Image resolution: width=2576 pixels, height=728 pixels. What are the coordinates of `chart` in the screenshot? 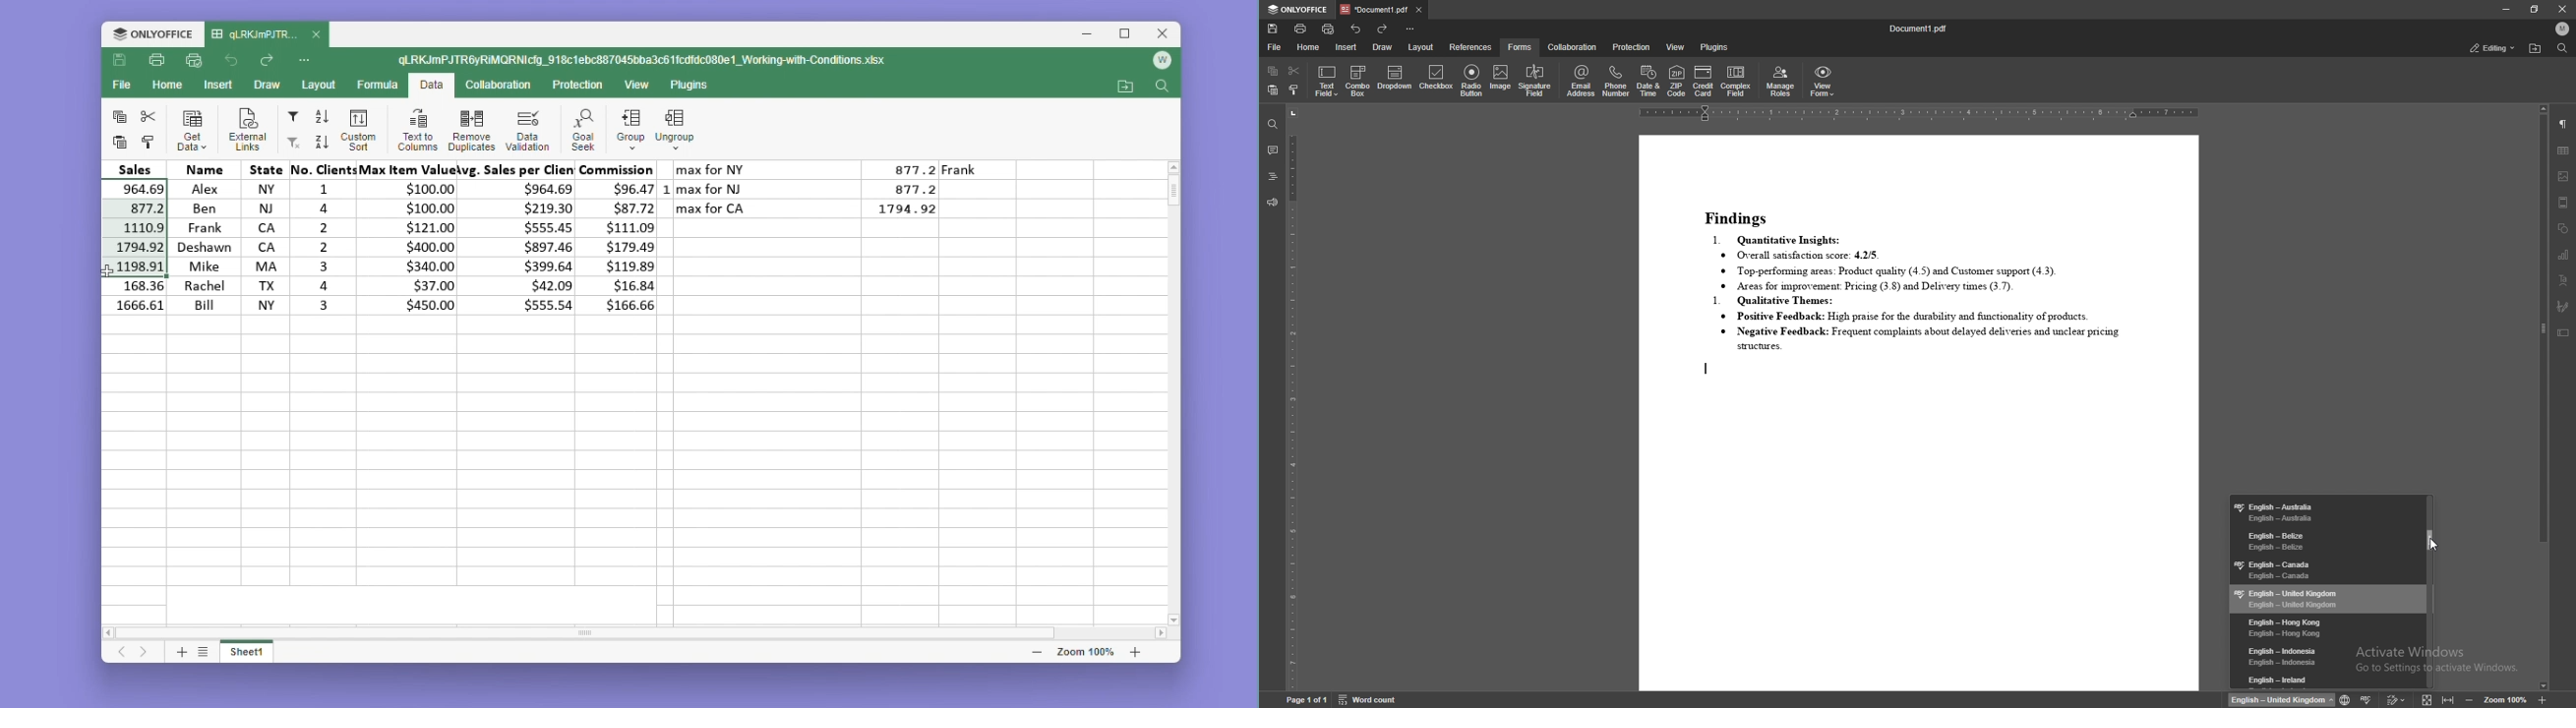 It's located at (2565, 255).